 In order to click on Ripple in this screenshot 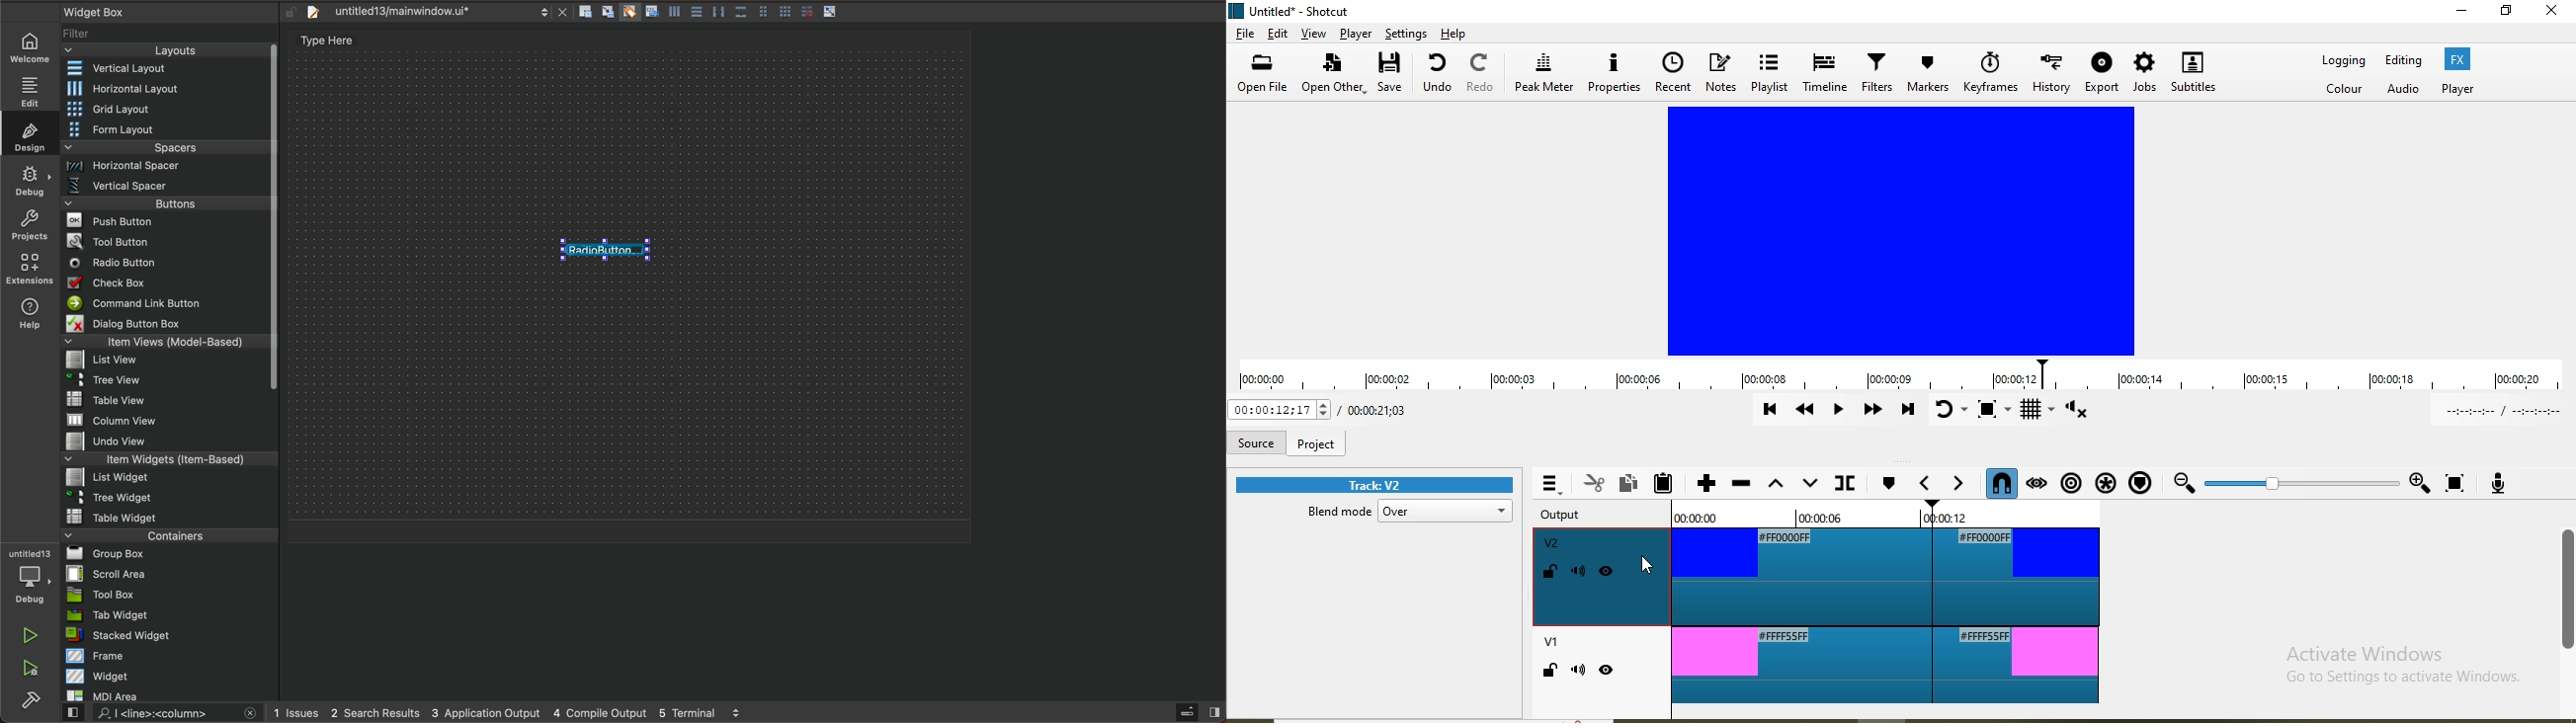, I will do `click(2070, 484)`.